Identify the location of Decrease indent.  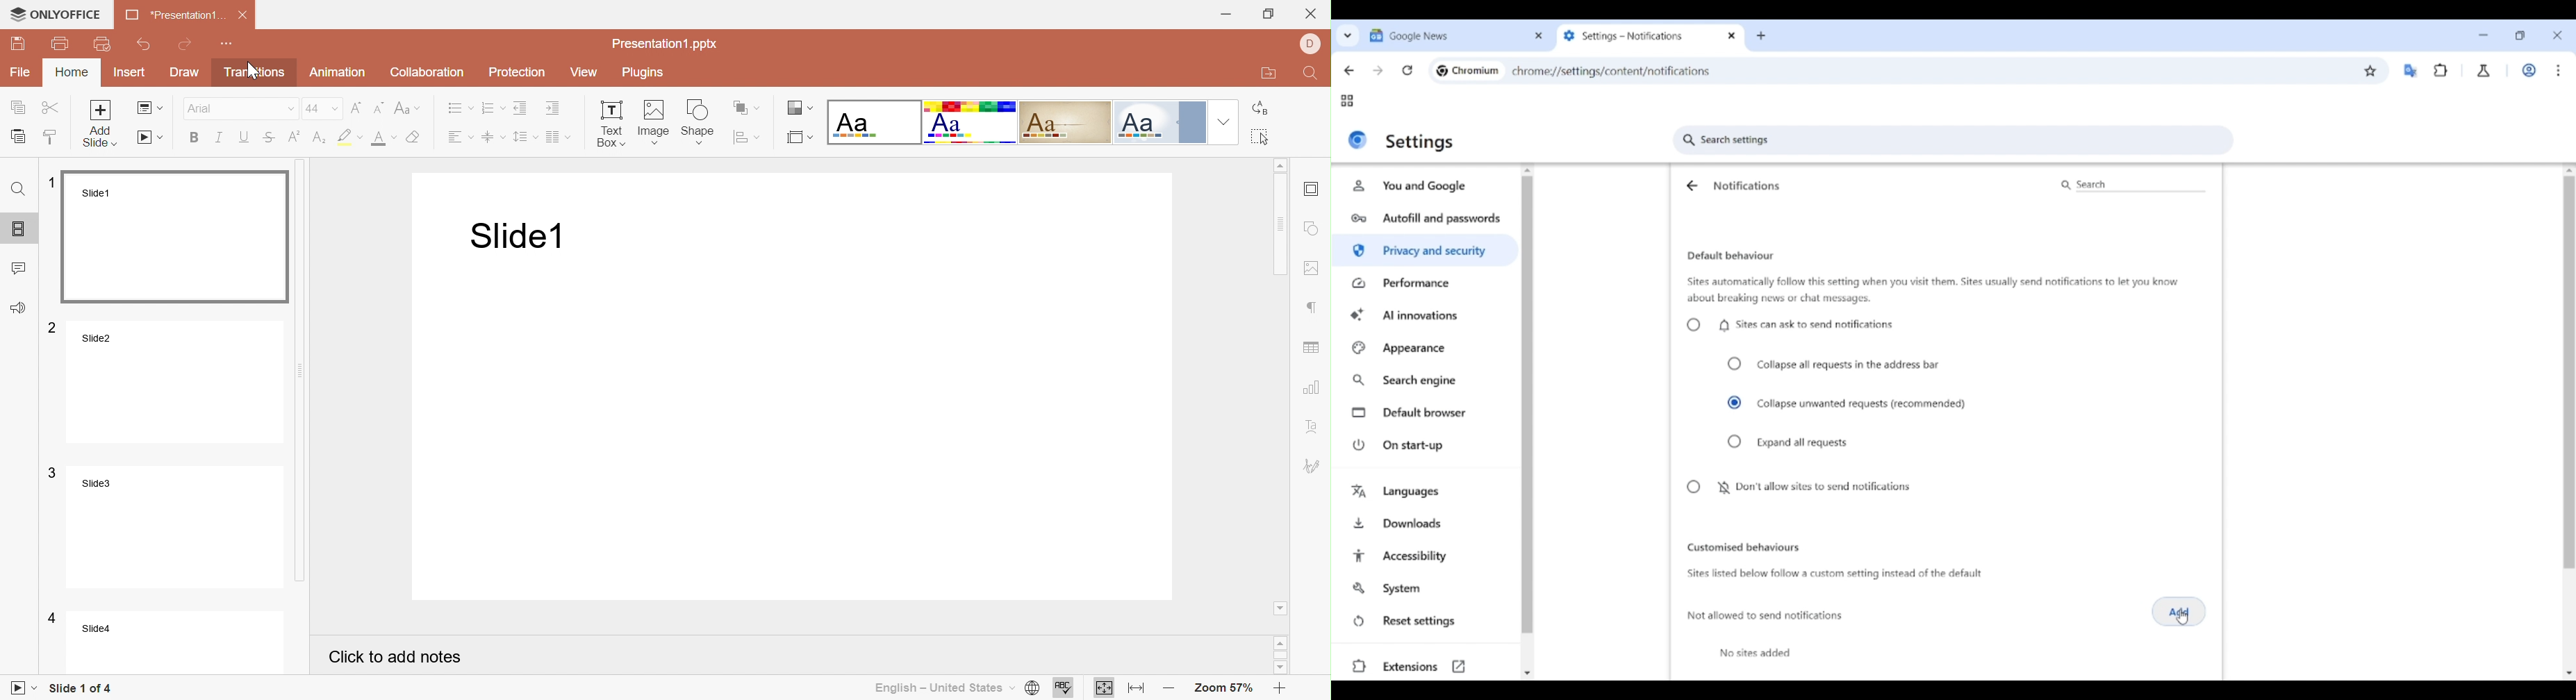
(520, 108).